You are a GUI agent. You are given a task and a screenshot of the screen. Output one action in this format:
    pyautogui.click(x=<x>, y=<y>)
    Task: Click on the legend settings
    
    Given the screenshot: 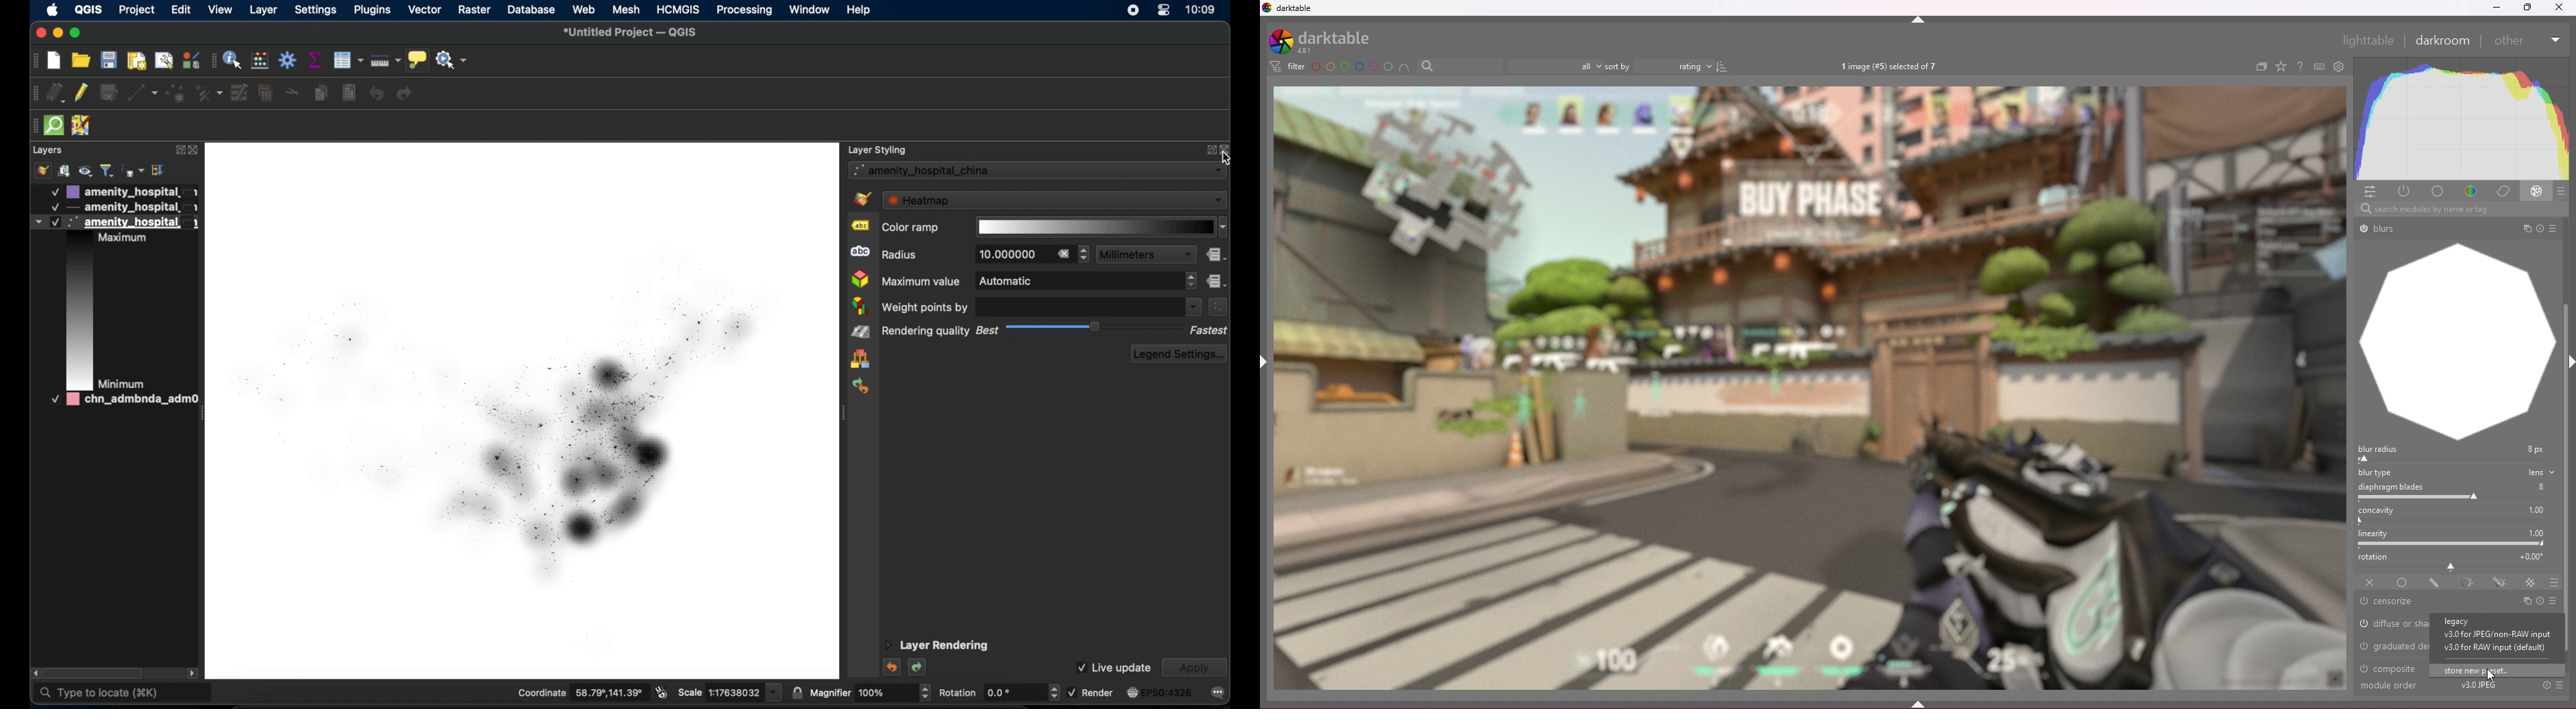 What is the action you would take?
    pyautogui.click(x=1178, y=354)
    